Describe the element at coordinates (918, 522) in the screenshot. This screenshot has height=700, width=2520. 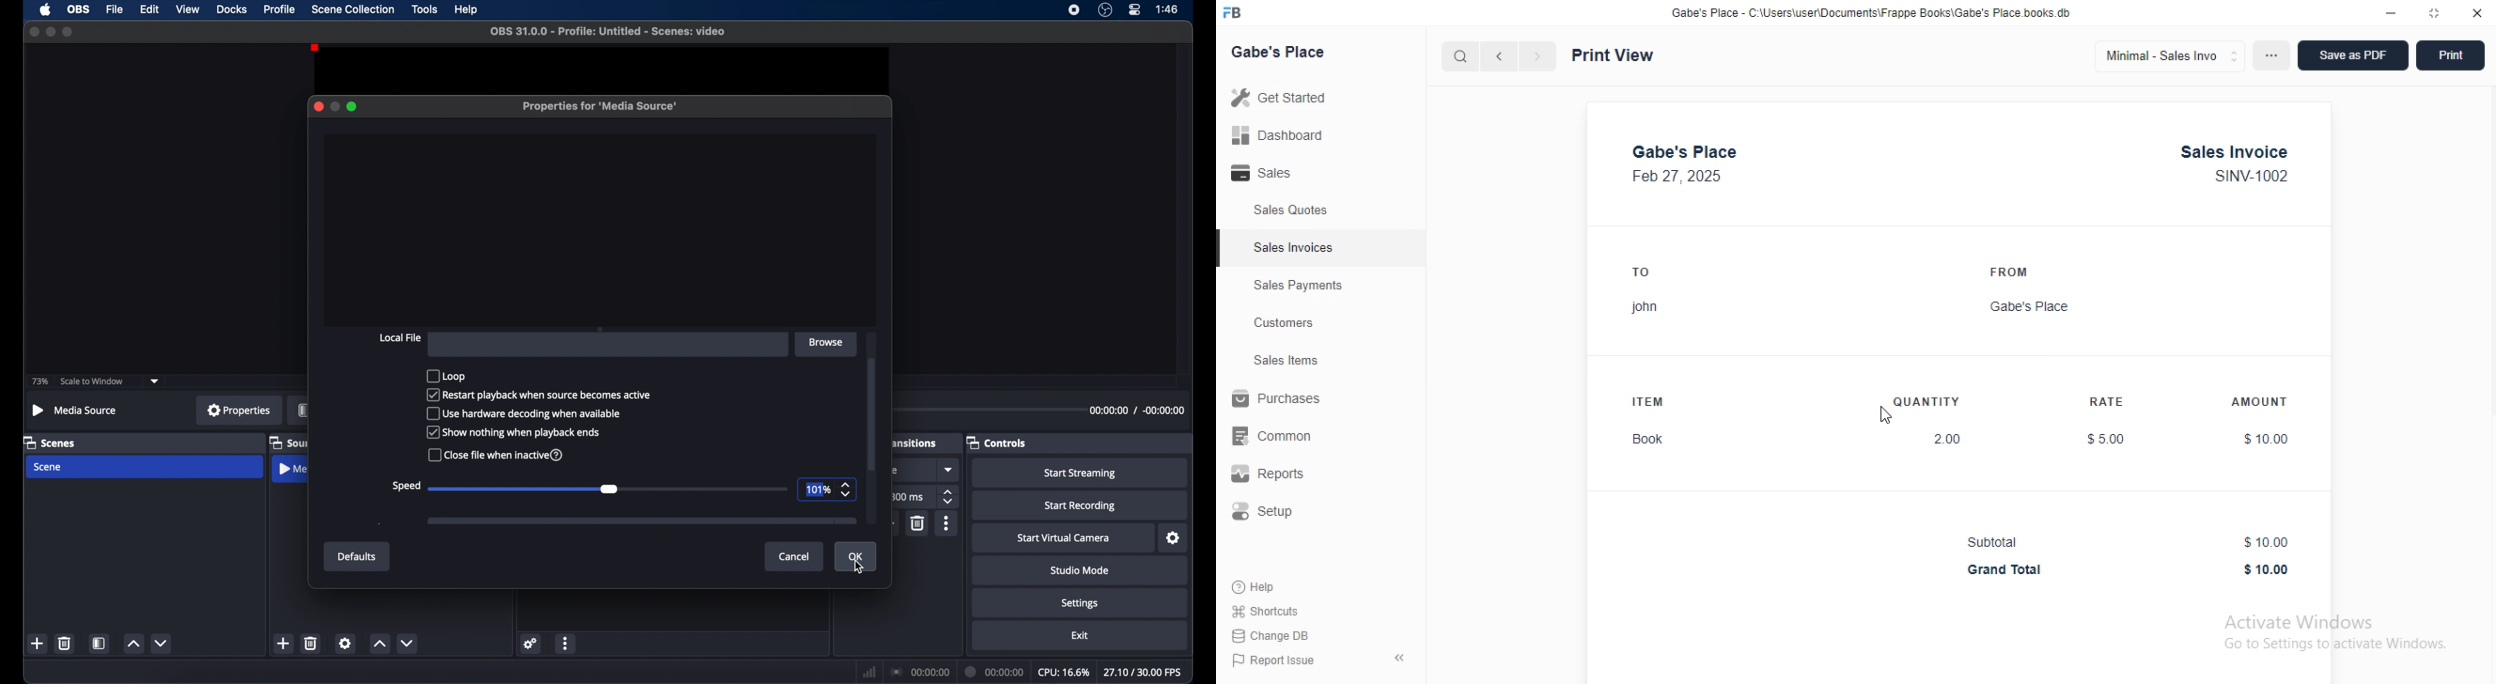
I see `delete` at that location.